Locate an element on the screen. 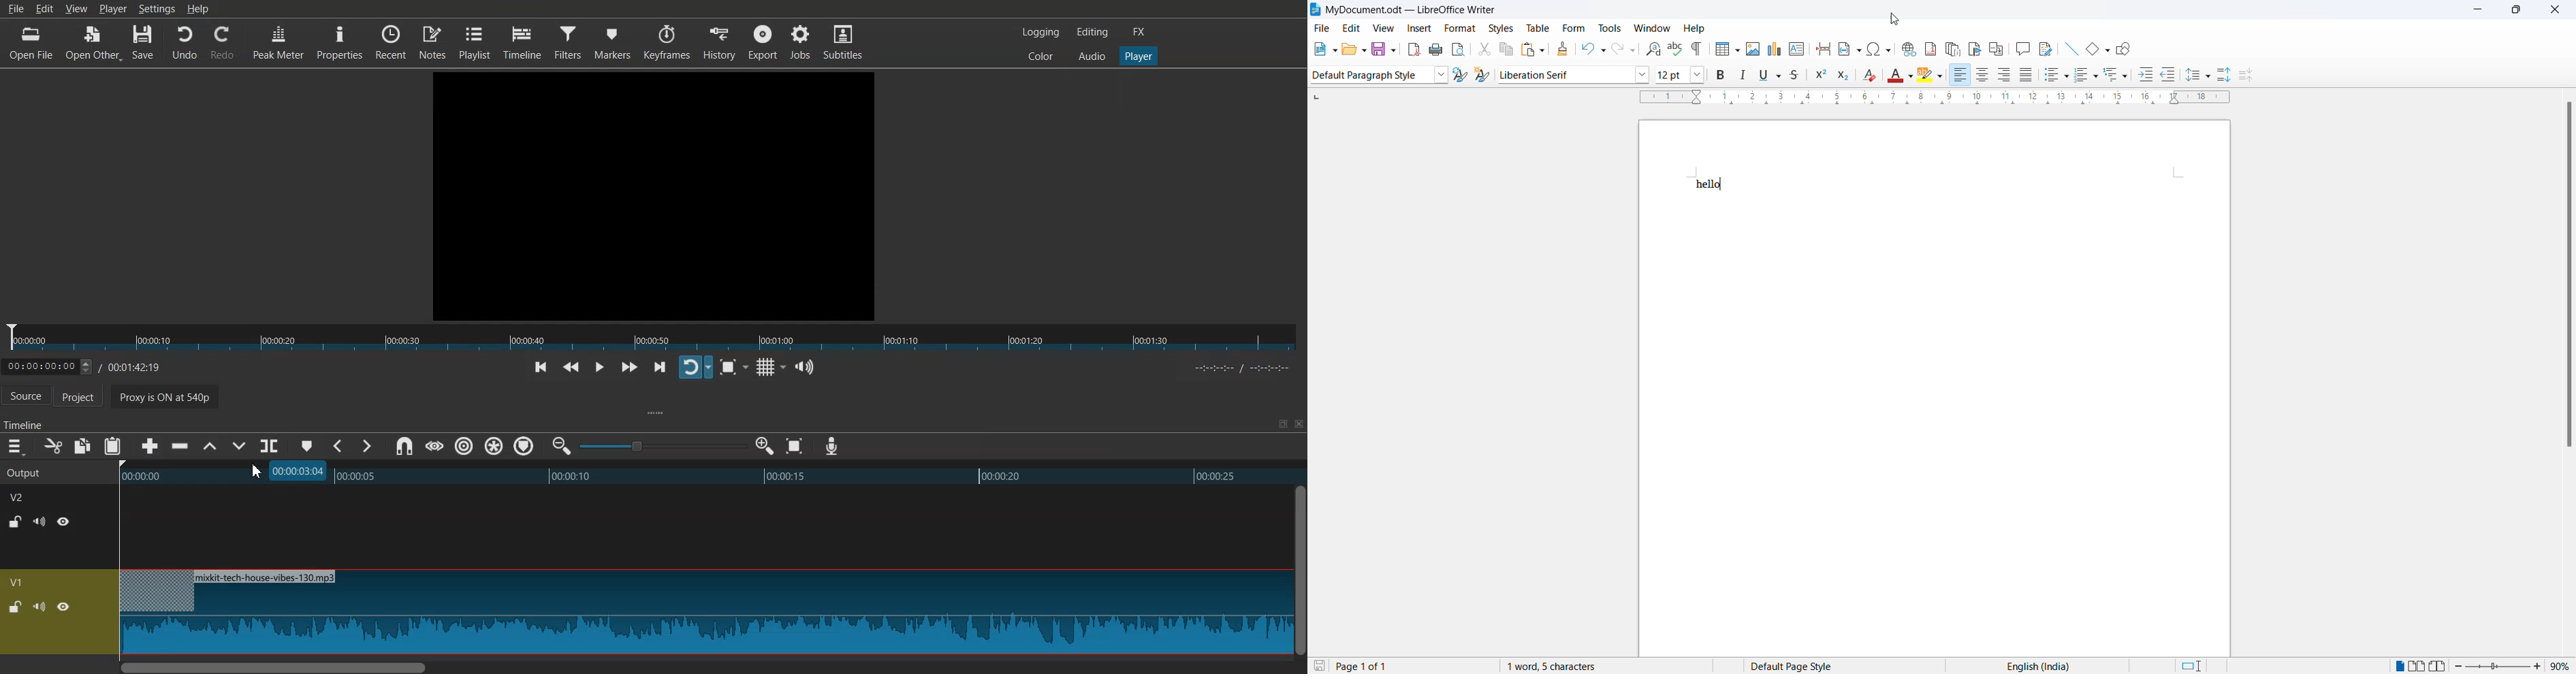  Align Left is located at coordinates (1960, 75).